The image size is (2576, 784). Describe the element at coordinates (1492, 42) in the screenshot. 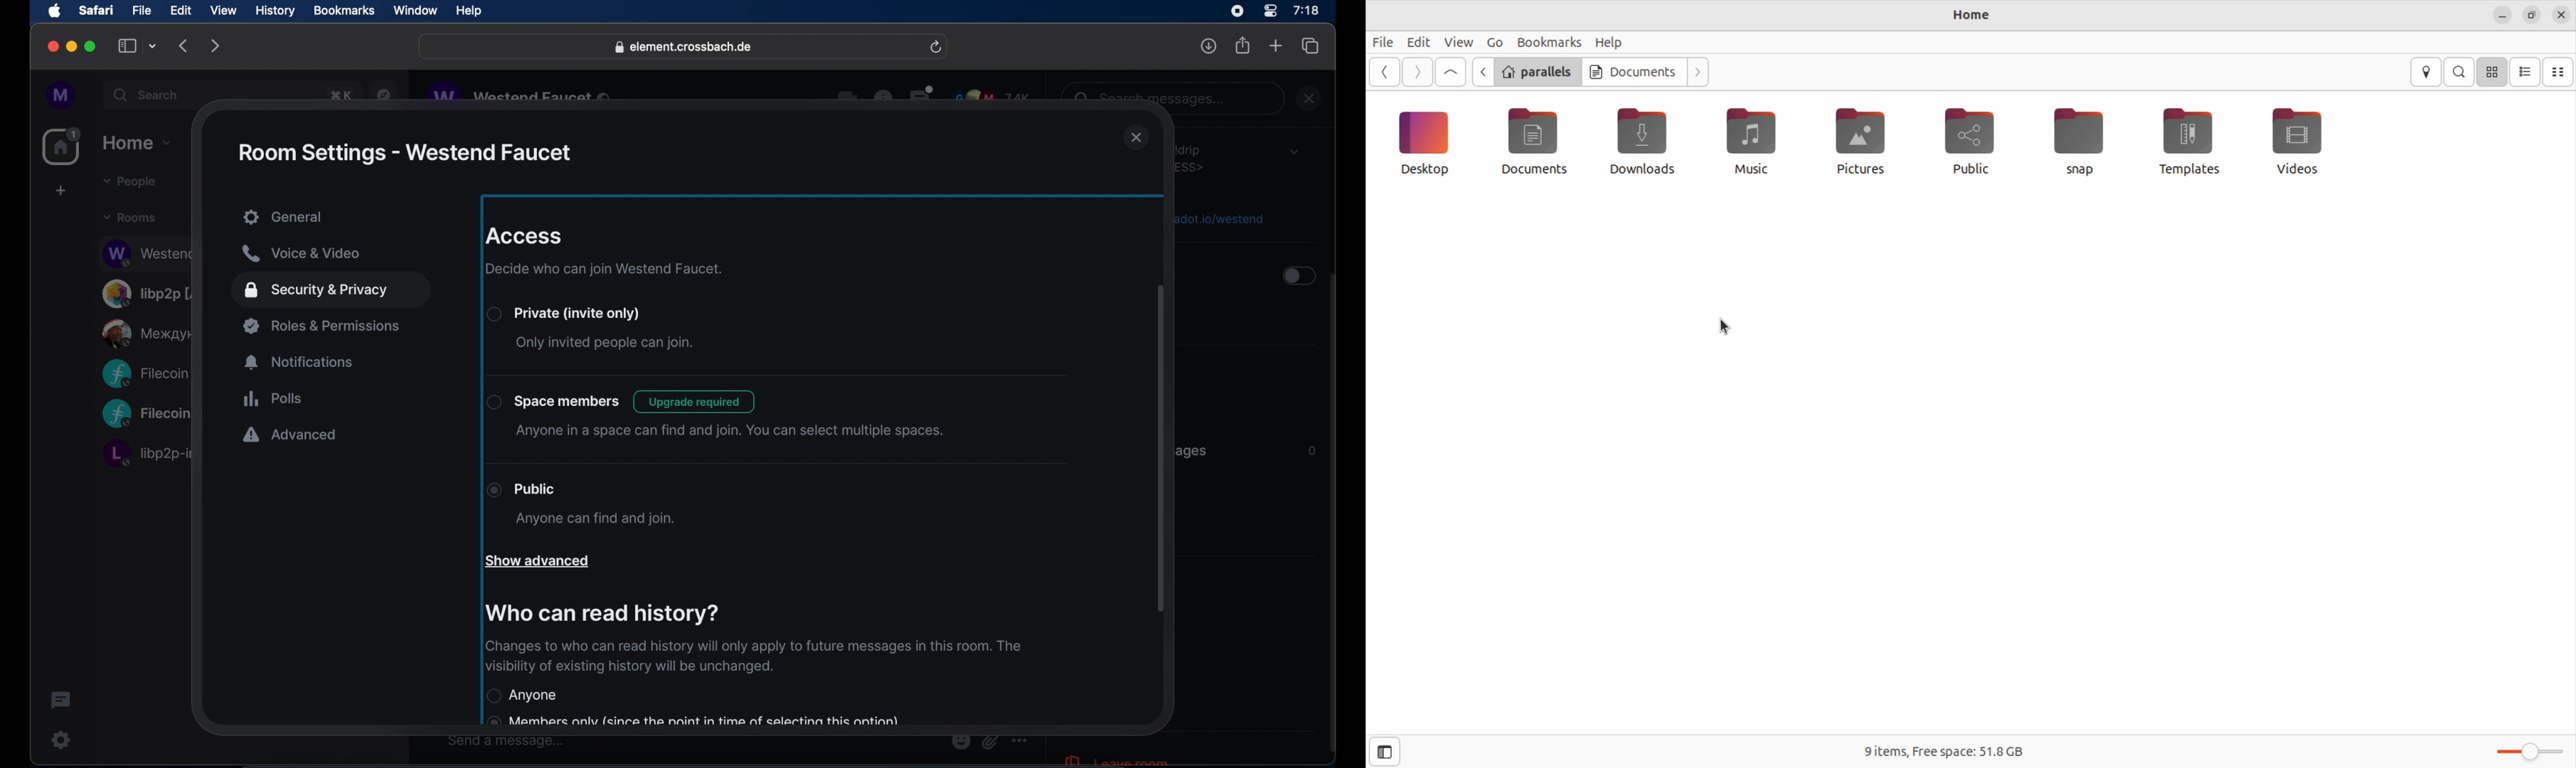

I see `Go` at that location.